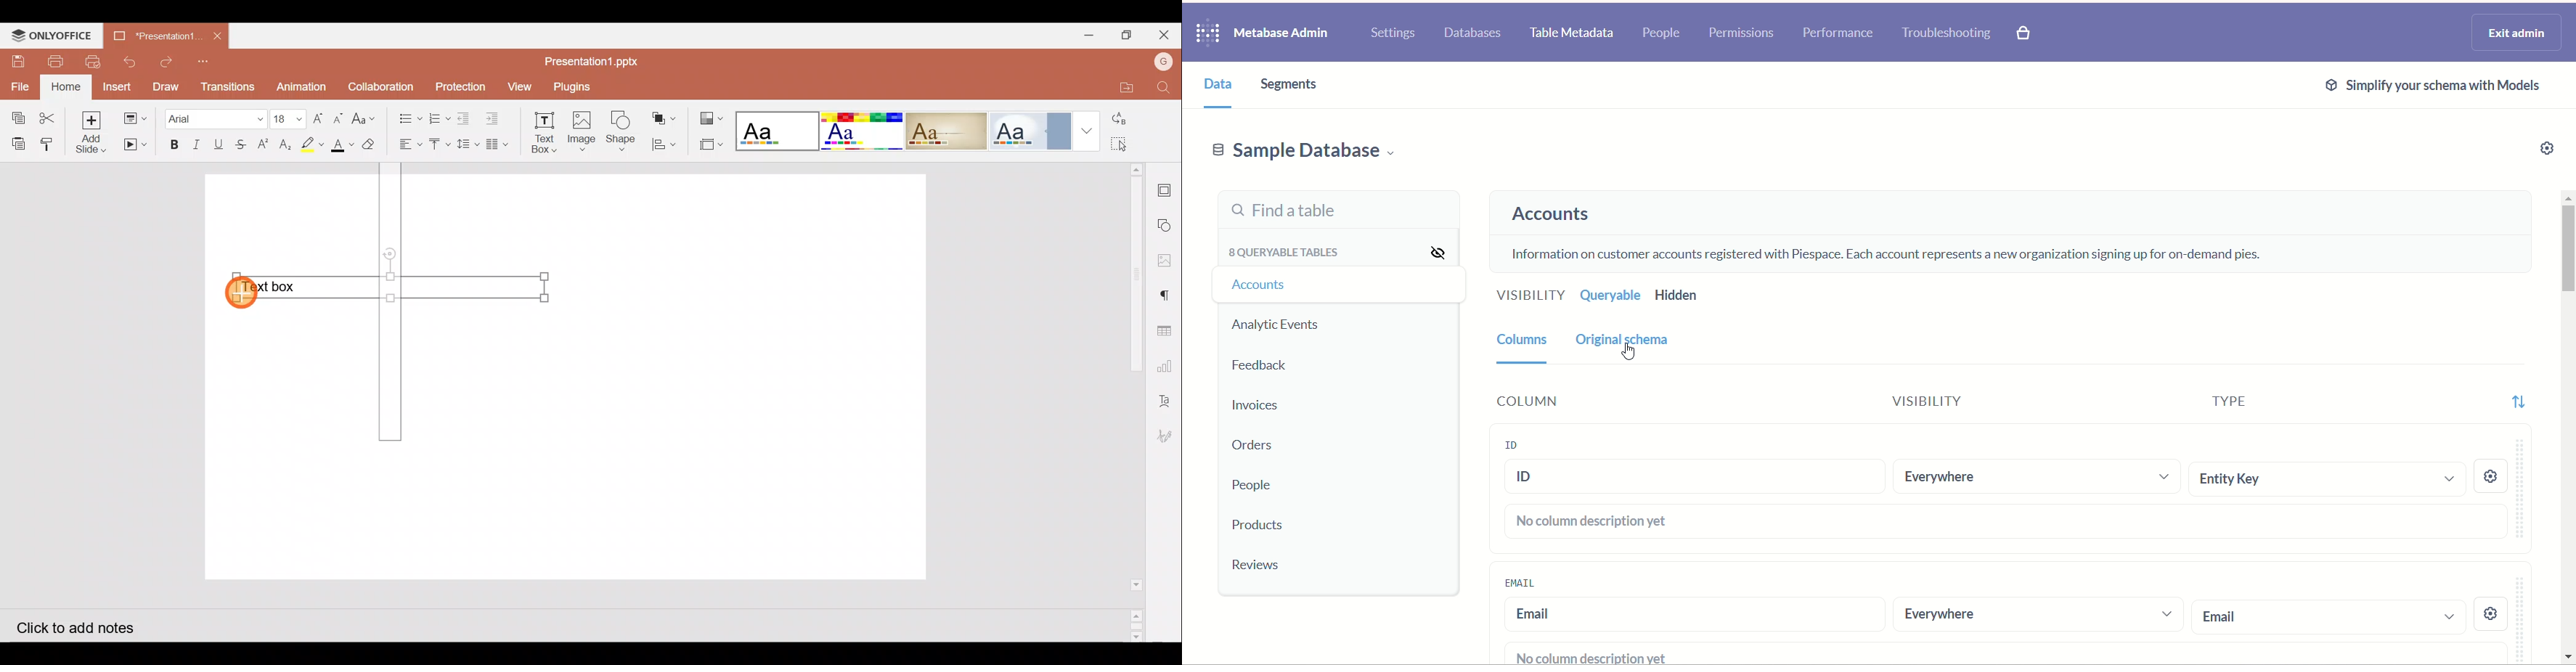 The height and width of the screenshot is (672, 2576). What do you see at coordinates (1168, 188) in the screenshot?
I see `Slide settings` at bounding box center [1168, 188].